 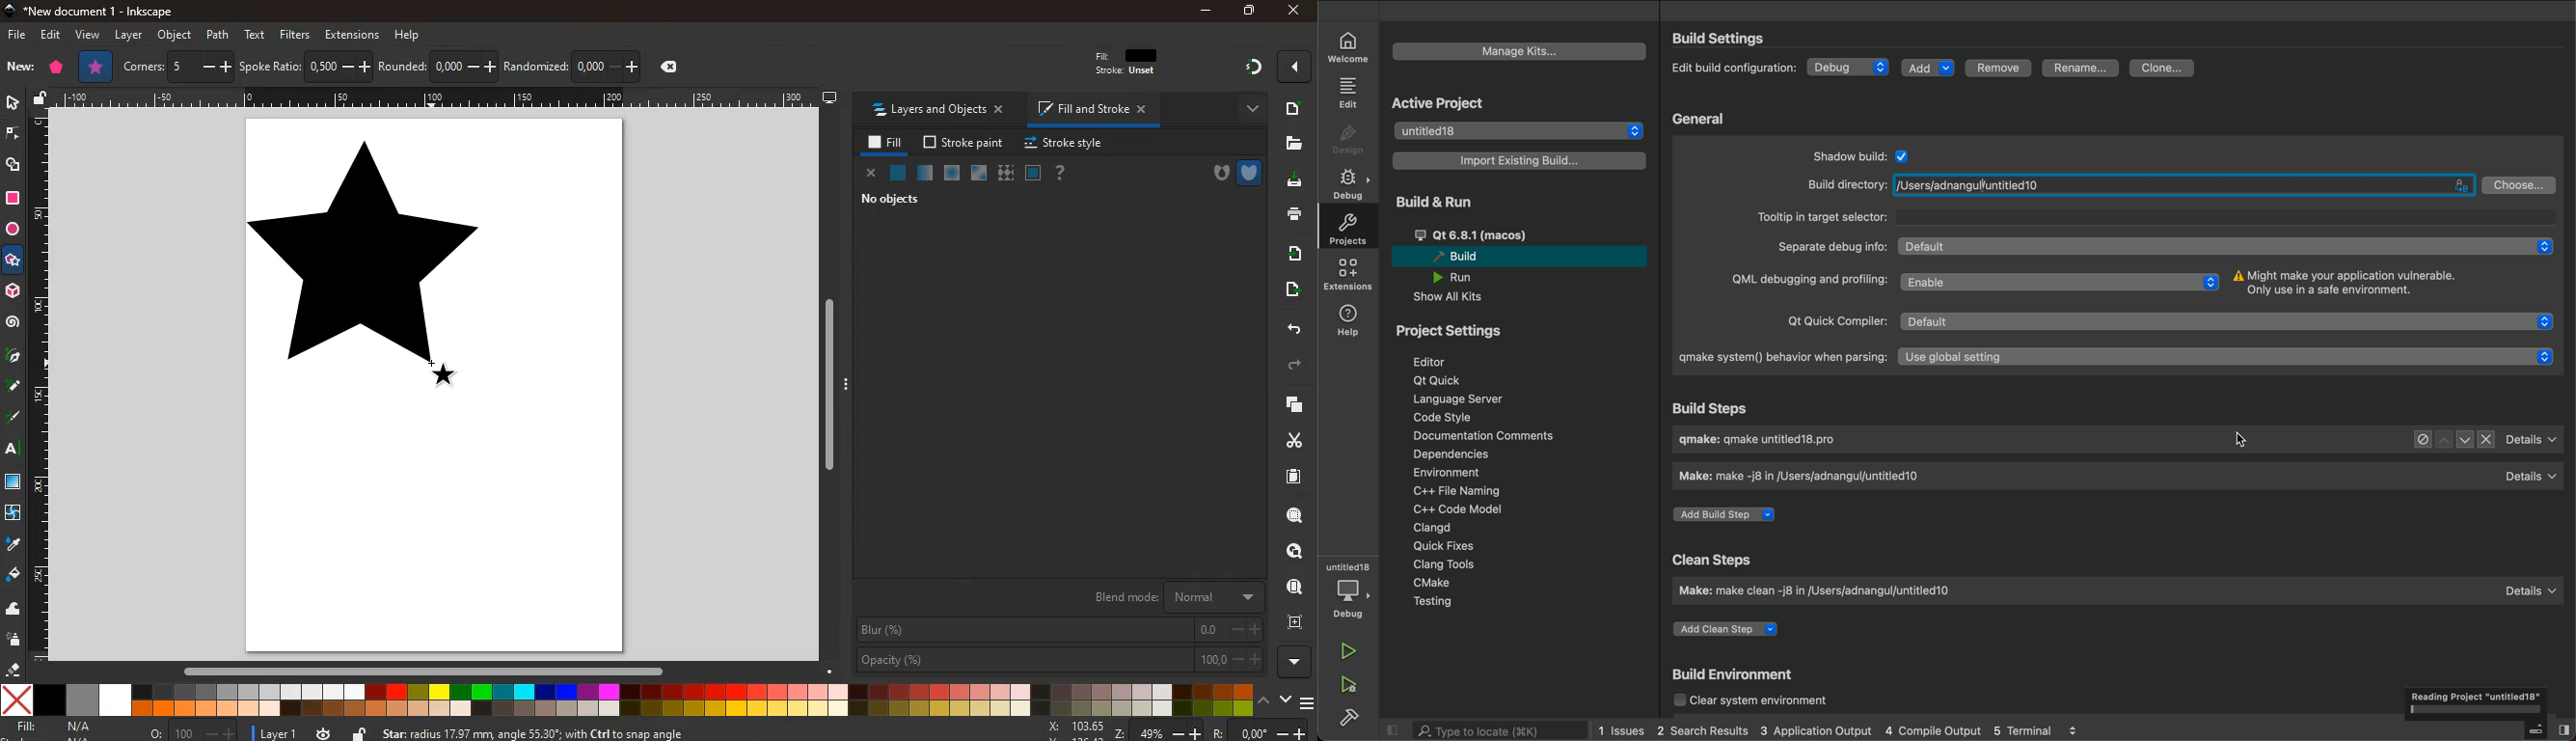 I want to click on minimize, so click(x=1207, y=12).